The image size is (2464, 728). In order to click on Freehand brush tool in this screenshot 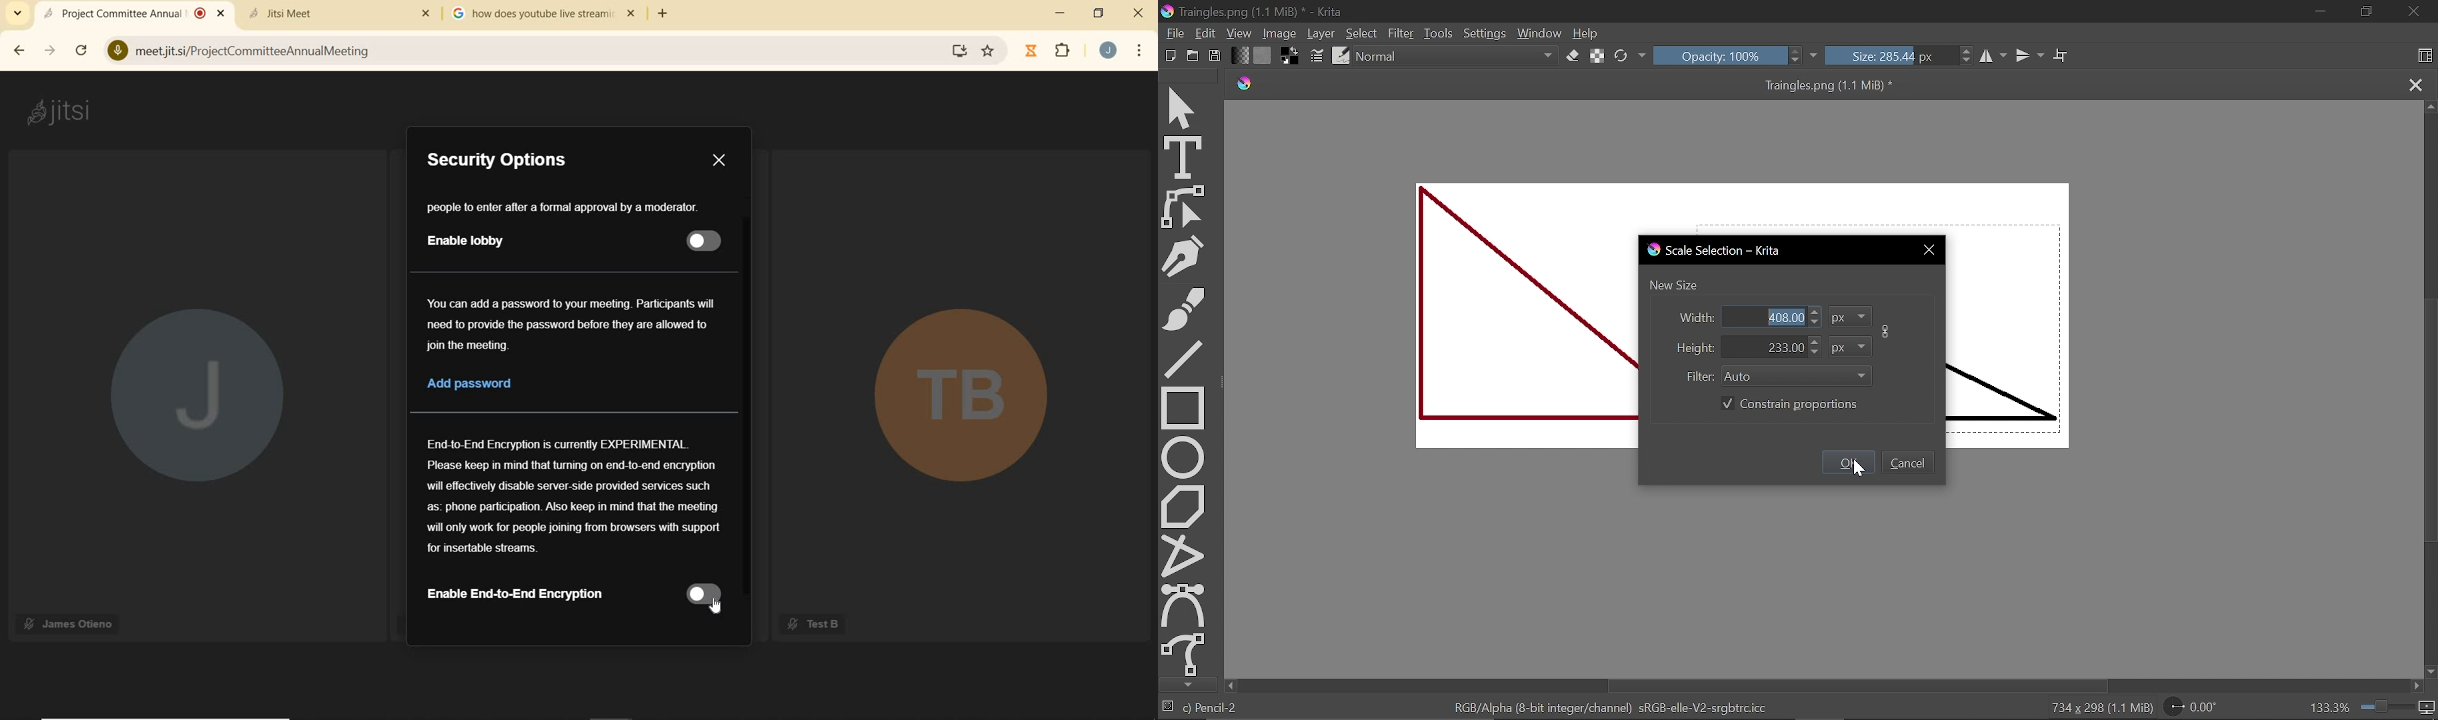, I will do `click(1184, 305)`.